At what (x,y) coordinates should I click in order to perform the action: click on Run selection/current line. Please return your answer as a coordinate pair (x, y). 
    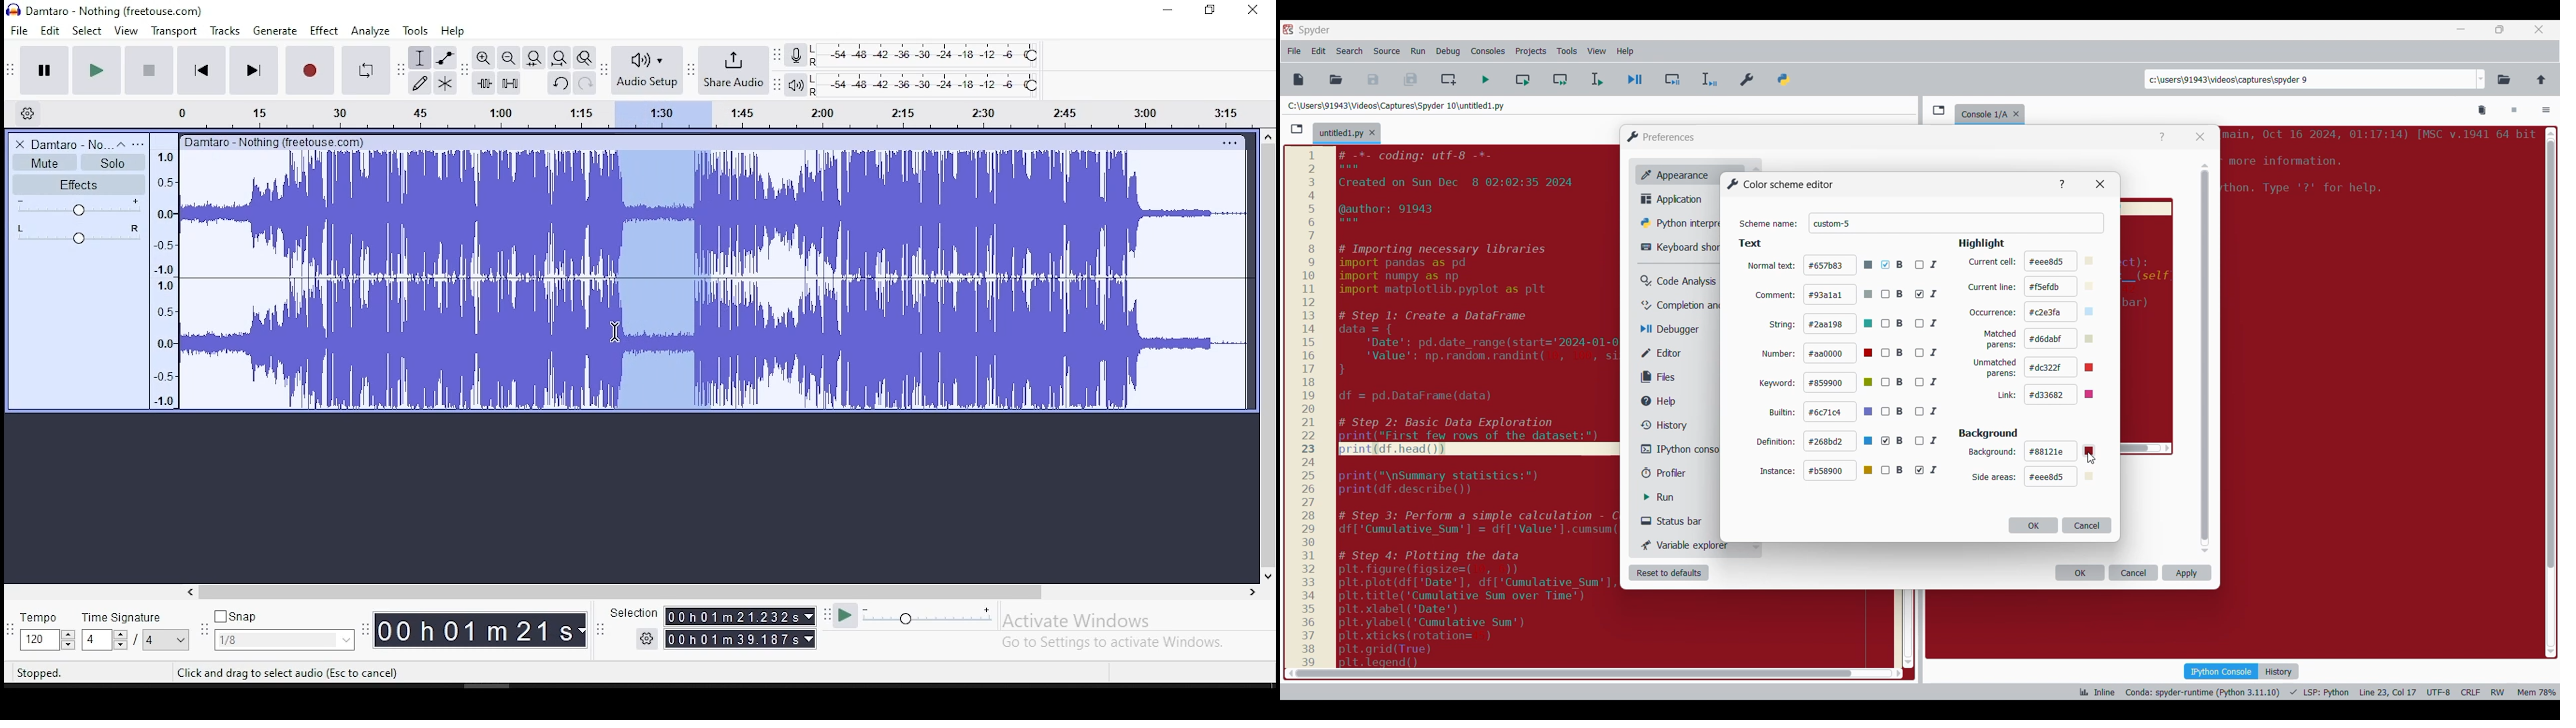
    Looking at the image, I should click on (1596, 79).